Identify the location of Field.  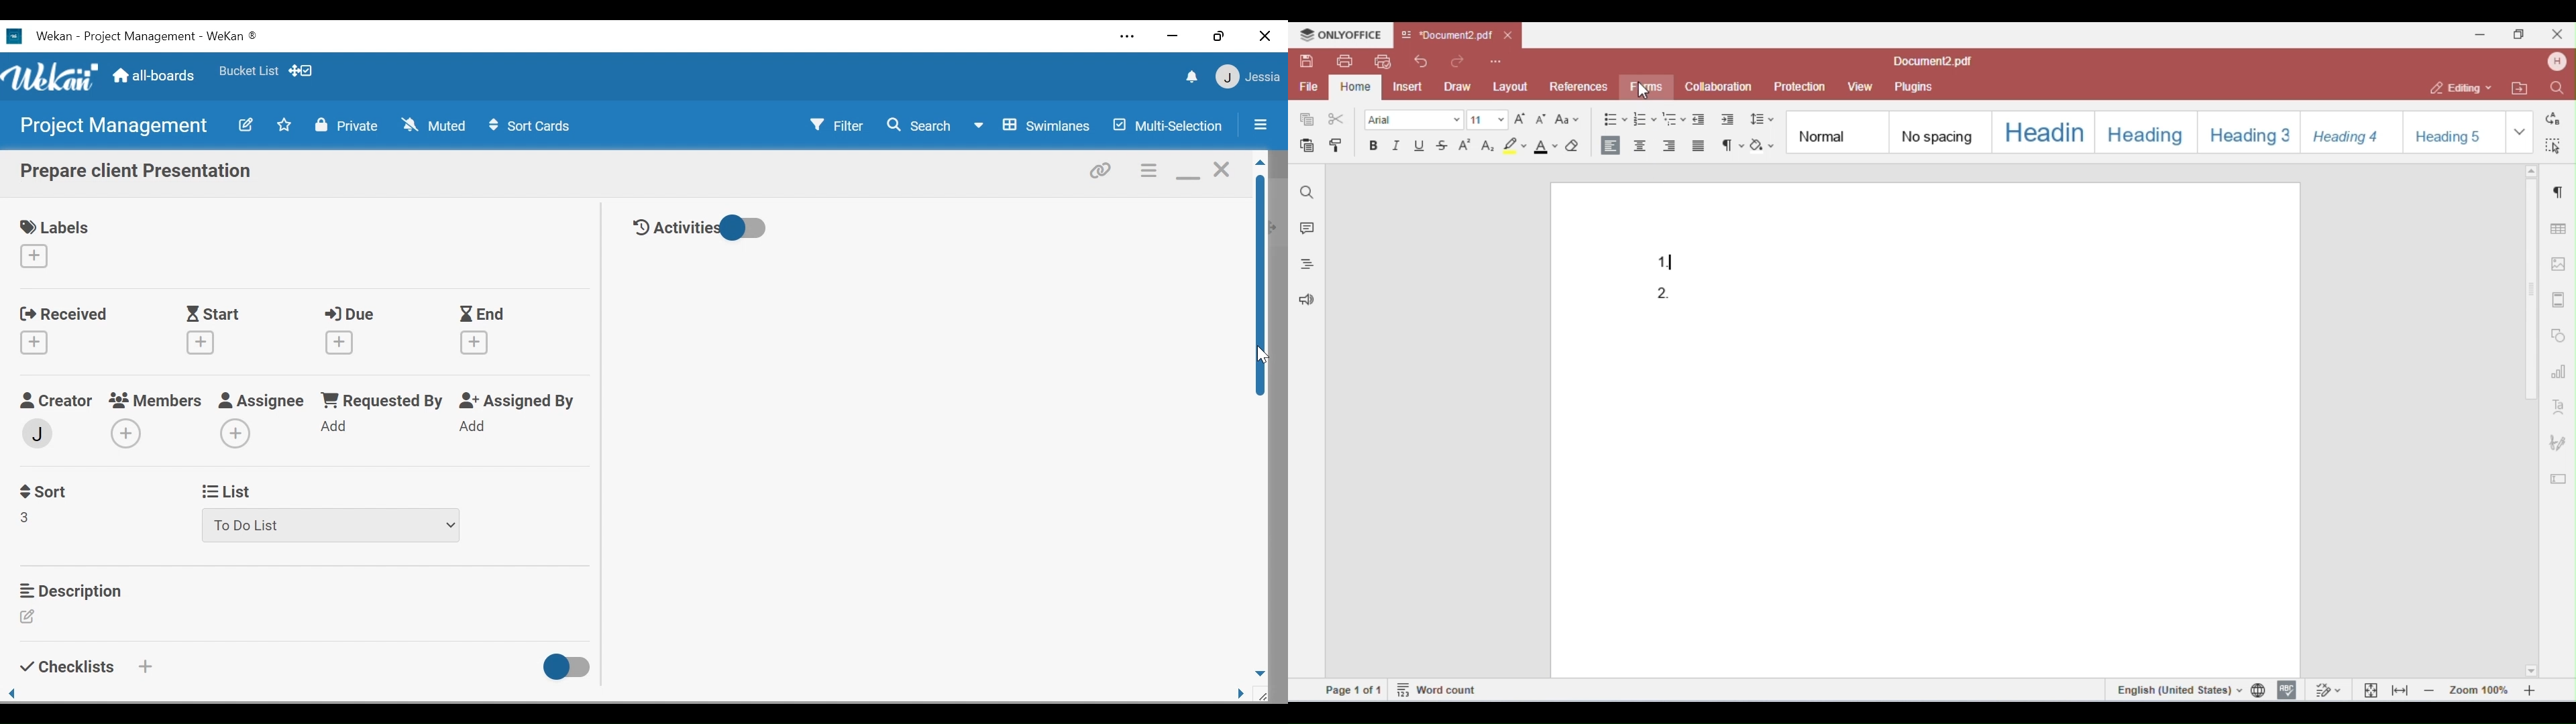
(27, 517).